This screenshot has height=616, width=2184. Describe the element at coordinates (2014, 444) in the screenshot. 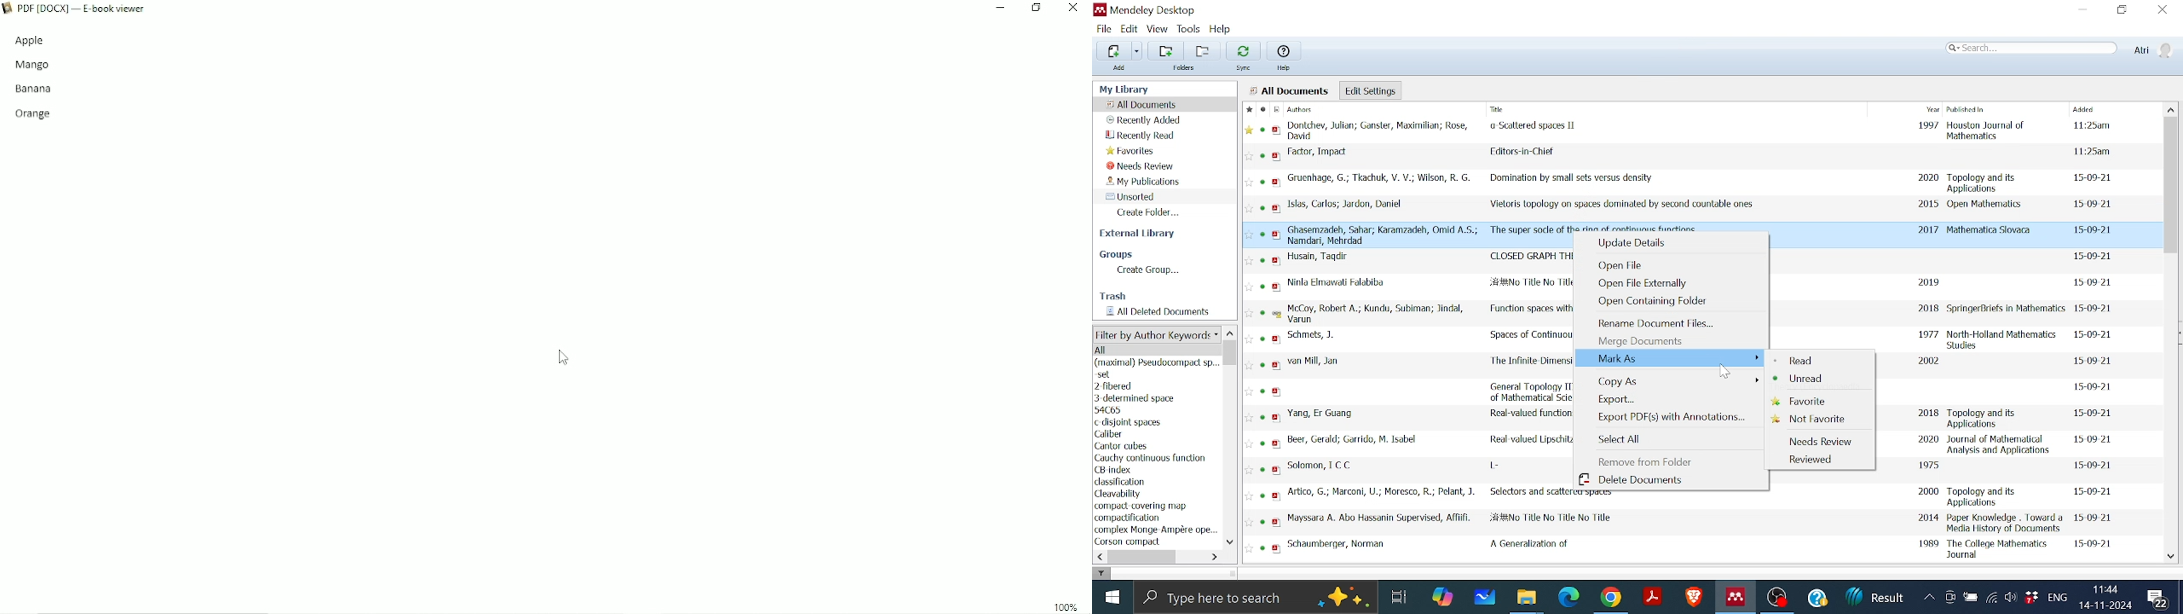

I see `document` at that location.